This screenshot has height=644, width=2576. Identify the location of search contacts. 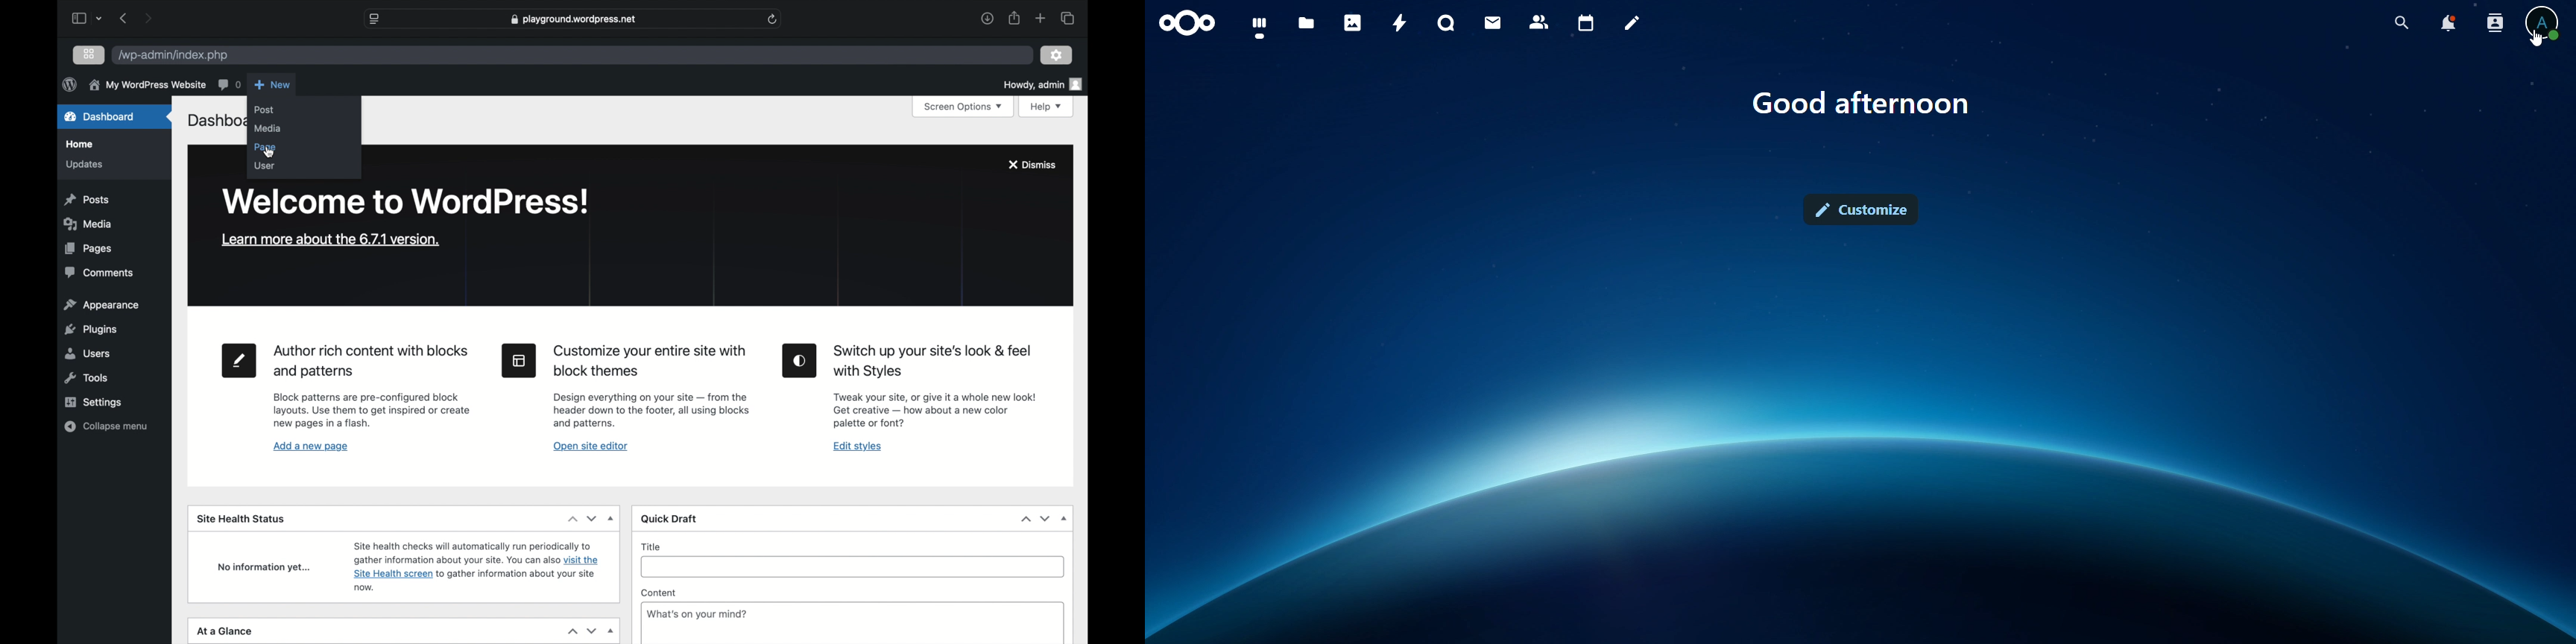
(2491, 24).